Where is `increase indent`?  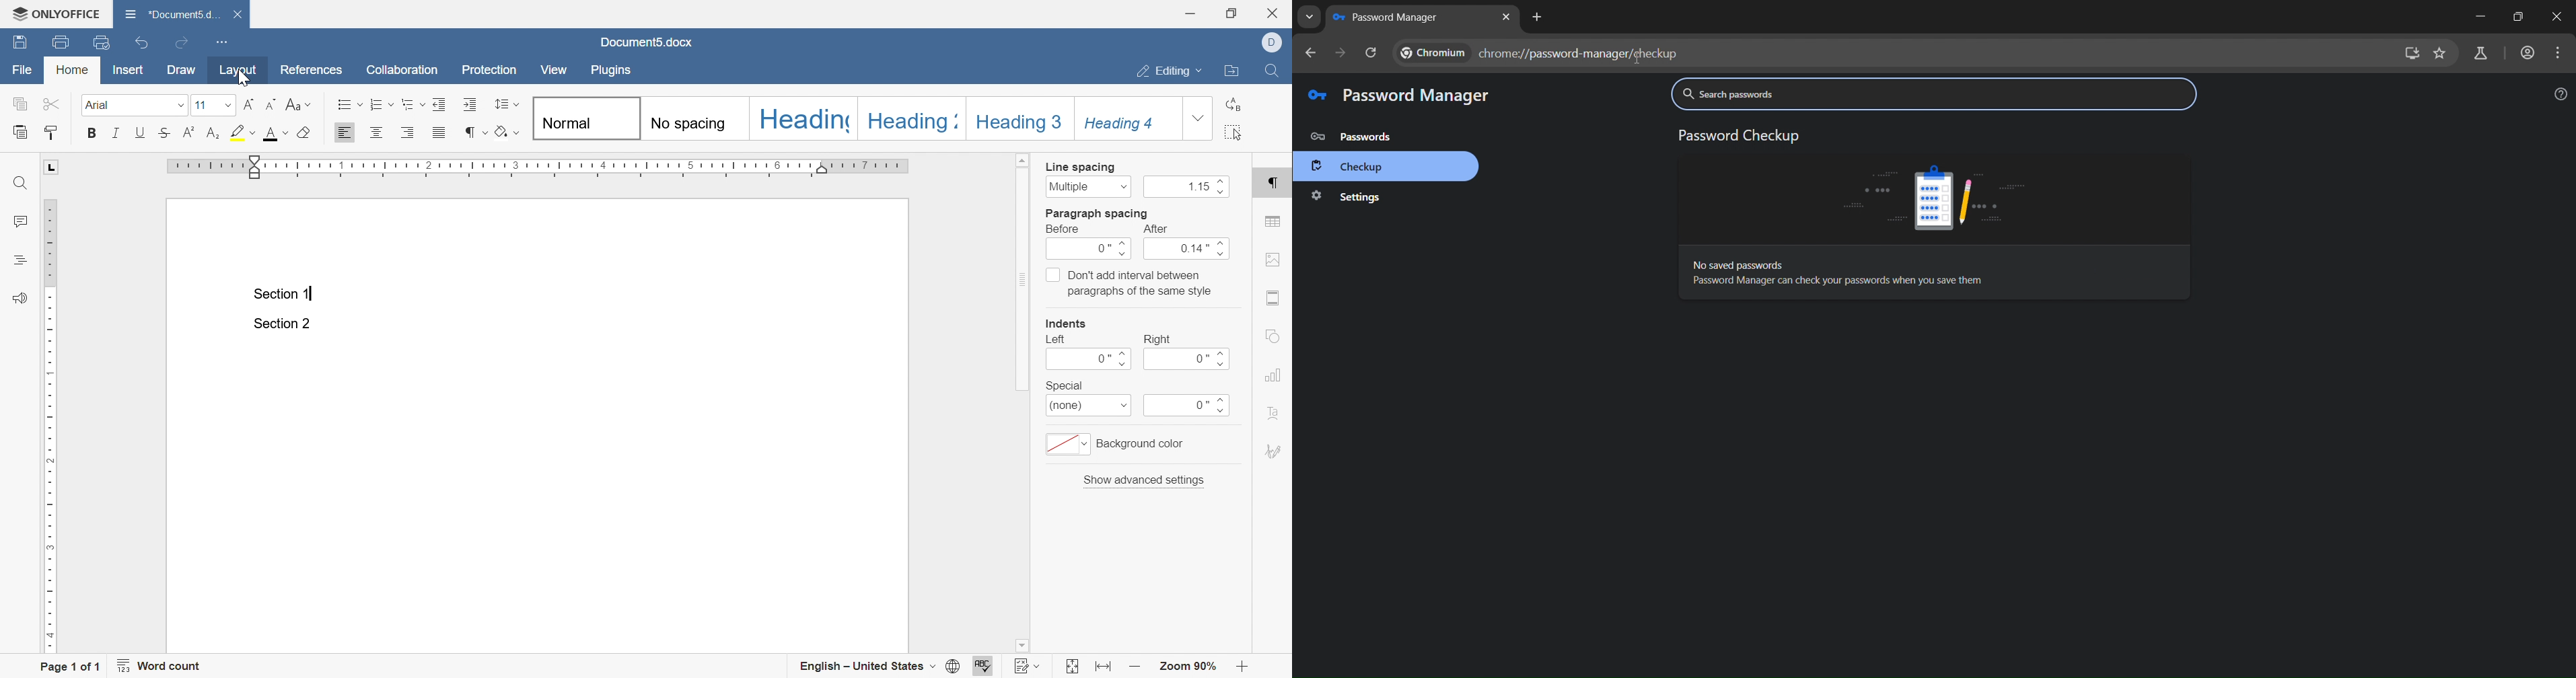 increase indent is located at coordinates (246, 104).